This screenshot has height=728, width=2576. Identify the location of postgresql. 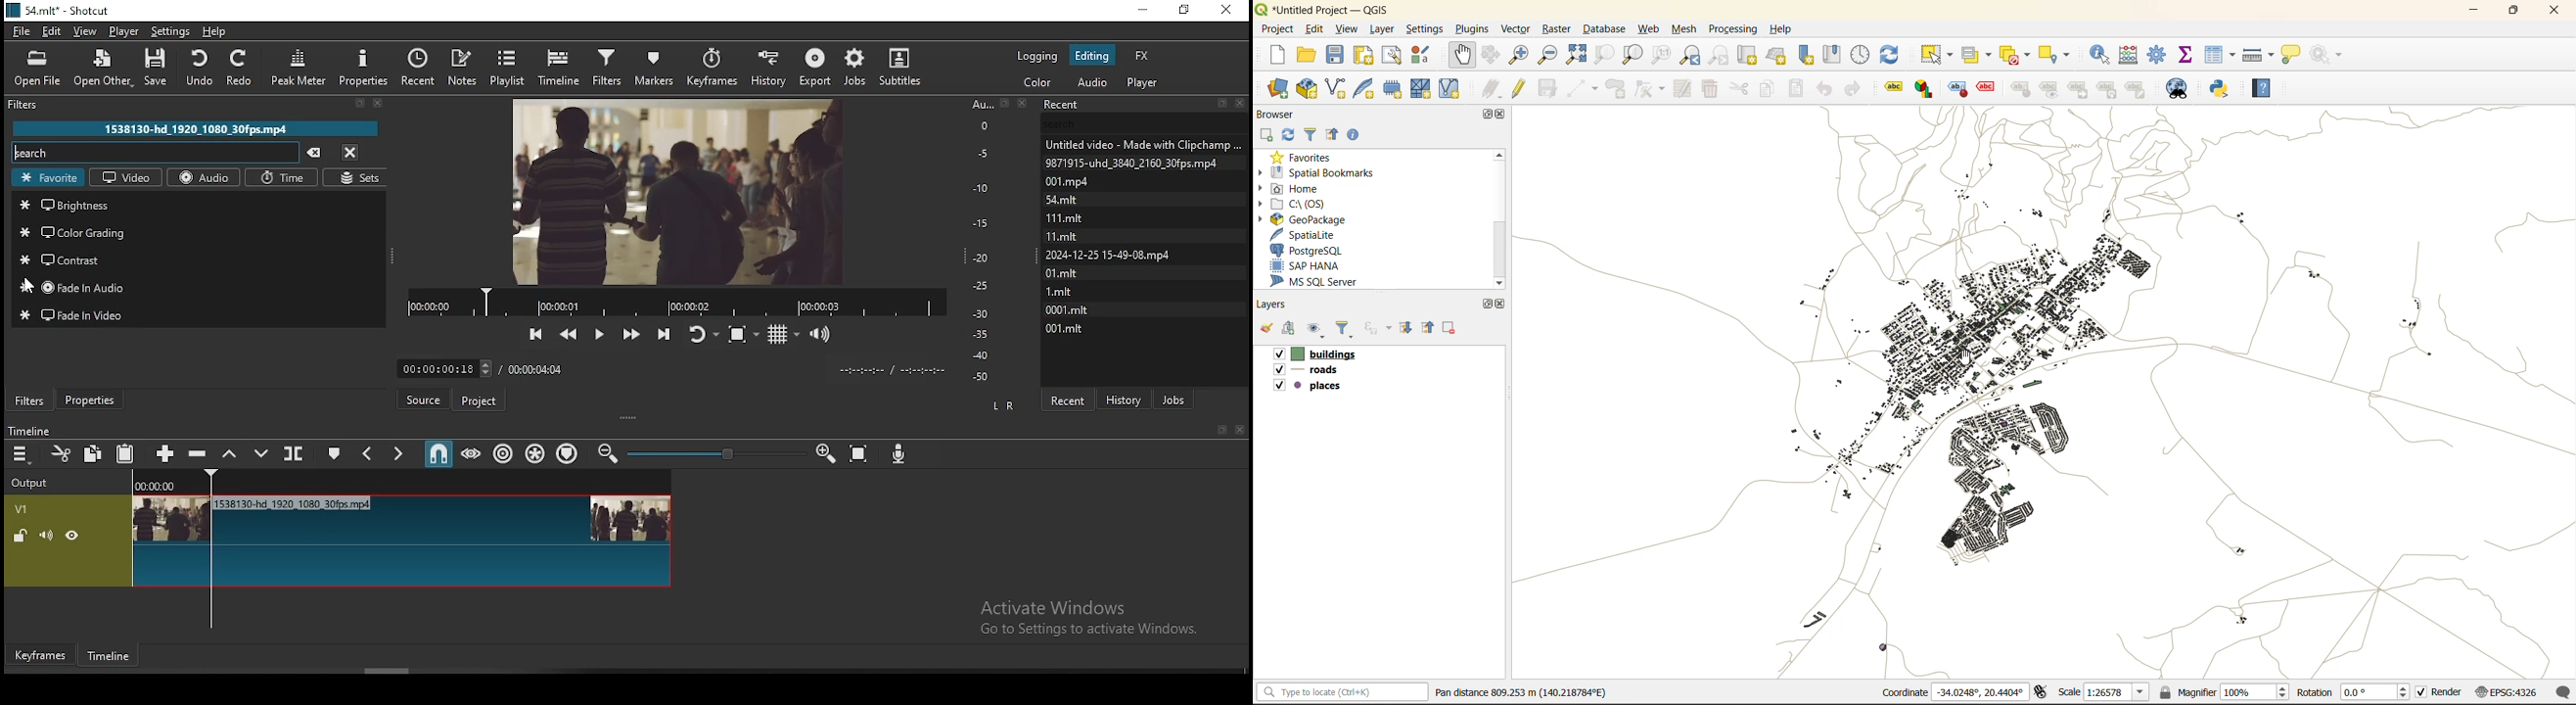
(1313, 250).